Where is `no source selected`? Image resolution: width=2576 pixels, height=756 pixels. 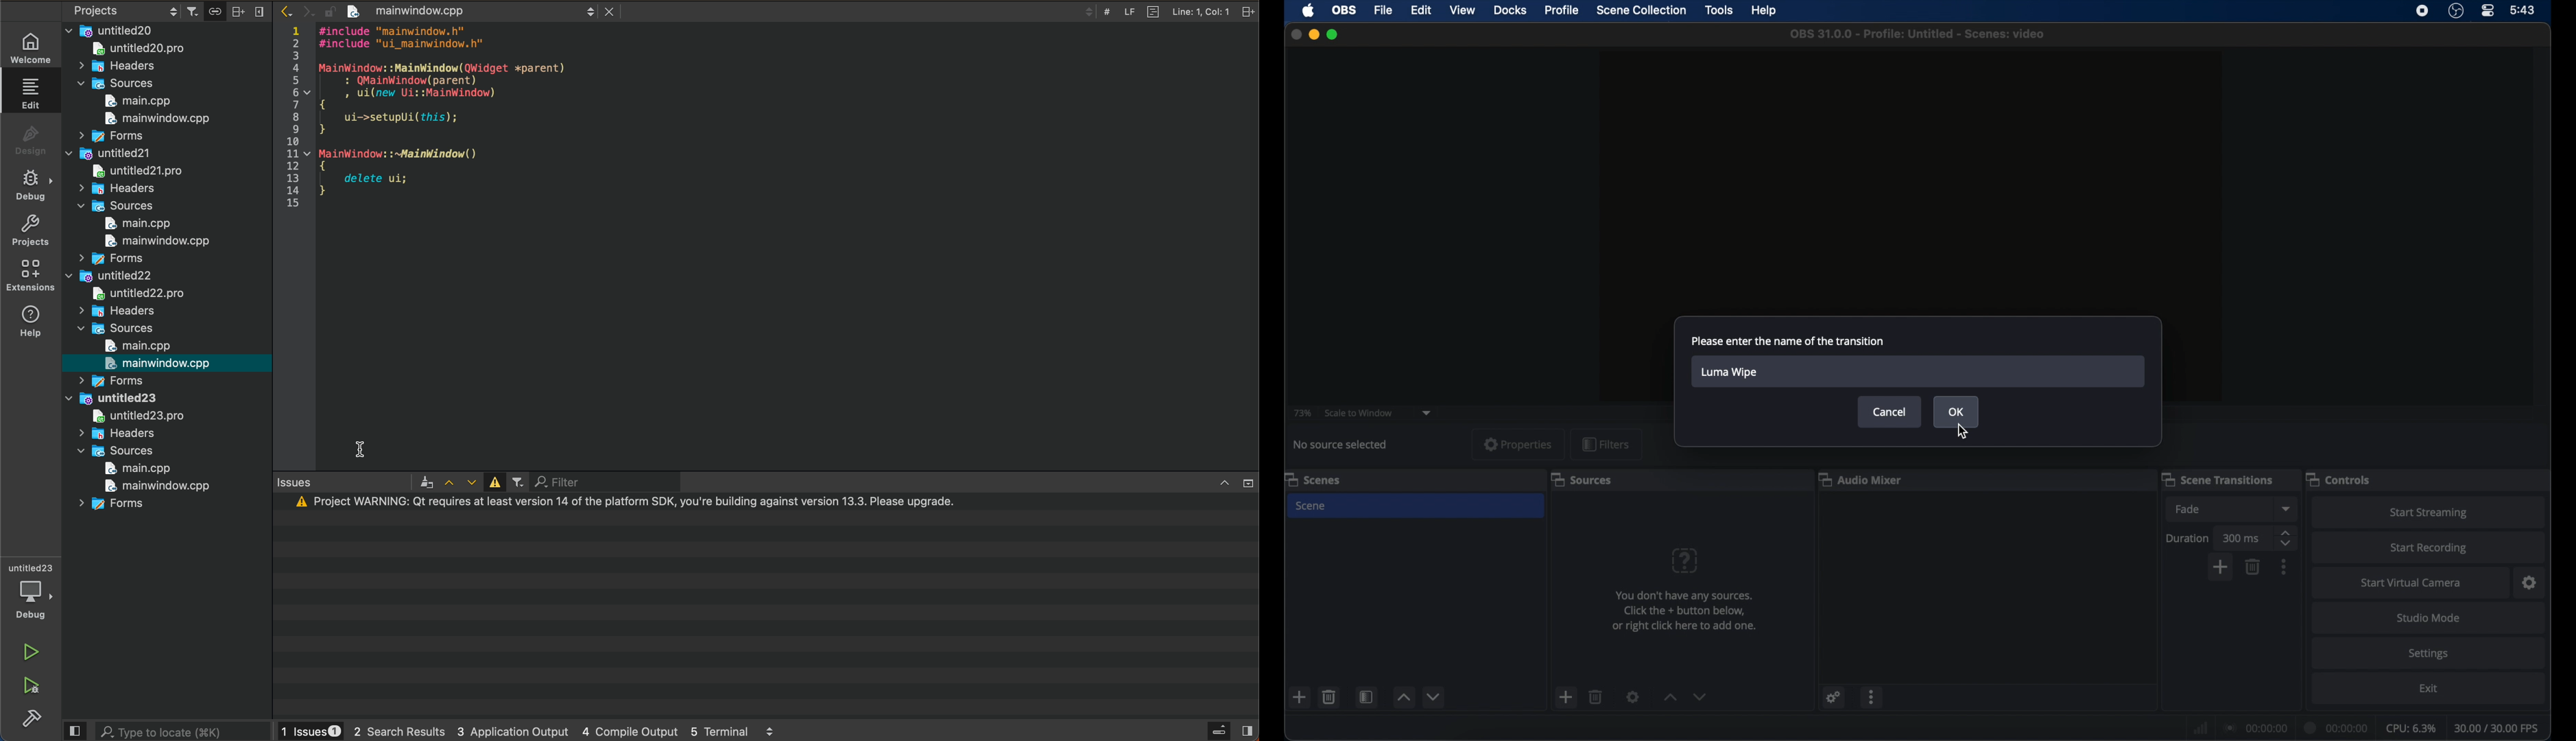 no source selected is located at coordinates (1340, 444).